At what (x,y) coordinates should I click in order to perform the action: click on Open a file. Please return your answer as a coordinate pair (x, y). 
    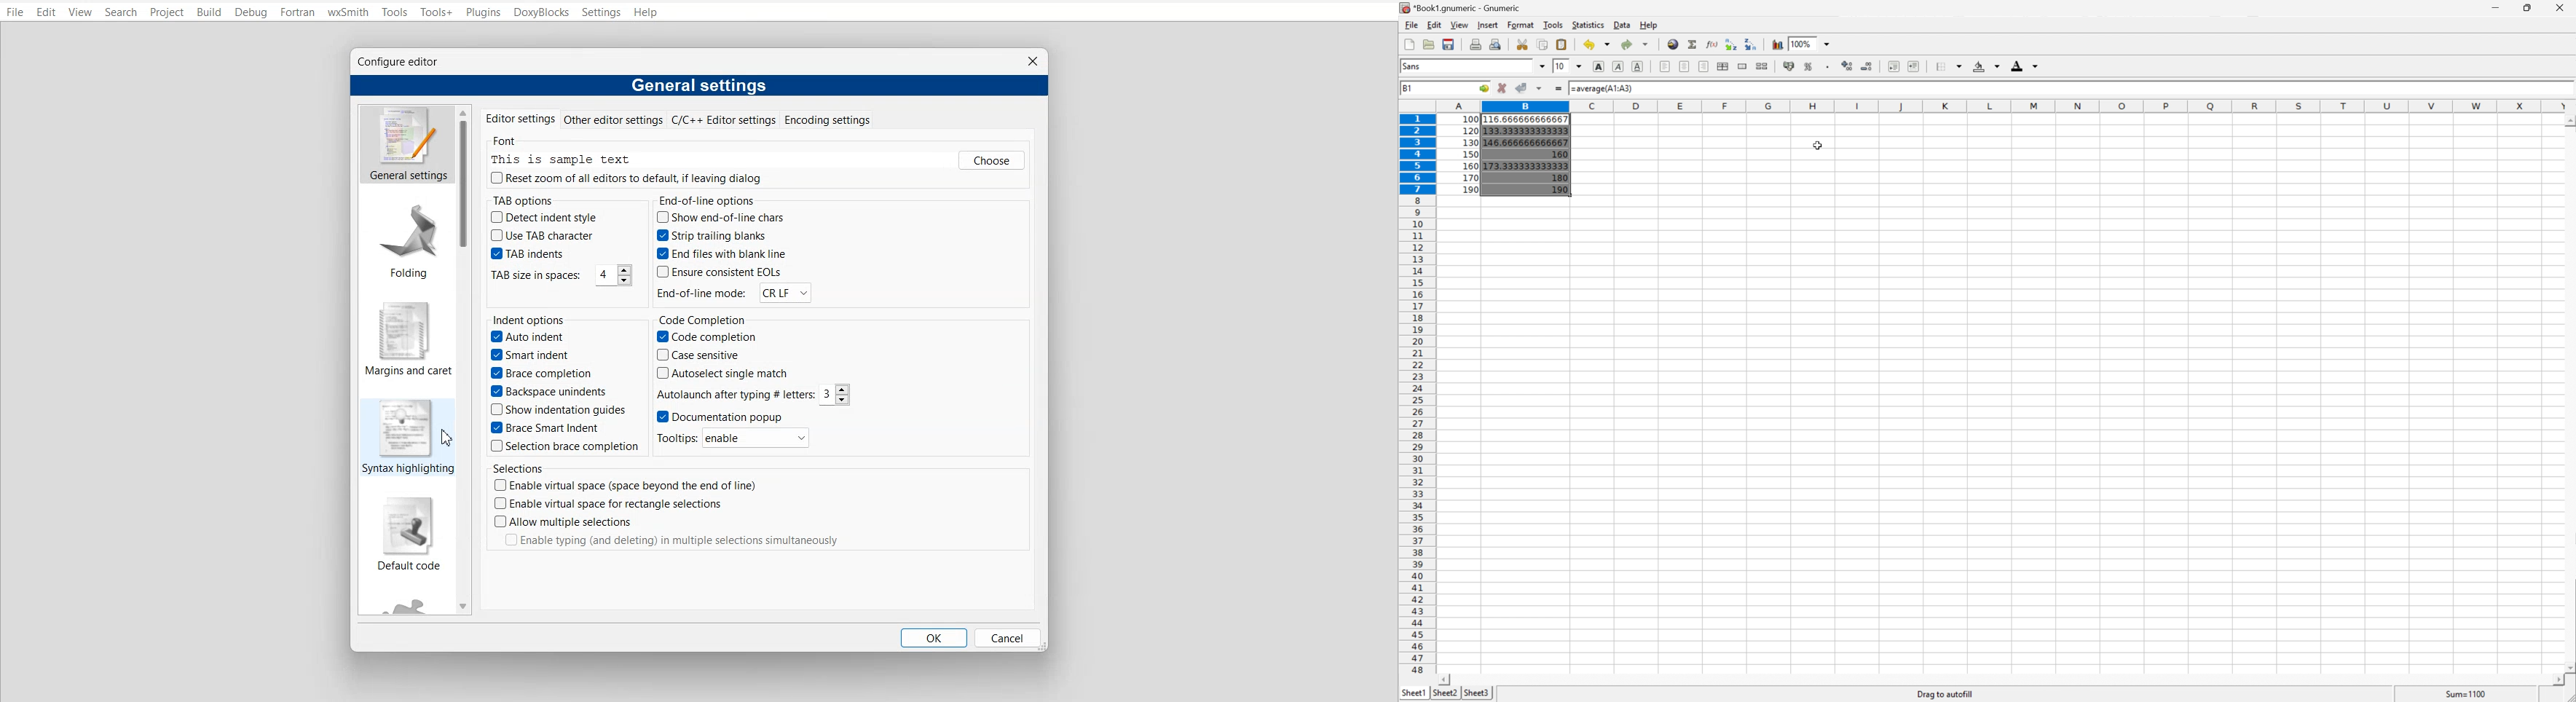
    Looking at the image, I should click on (1429, 45).